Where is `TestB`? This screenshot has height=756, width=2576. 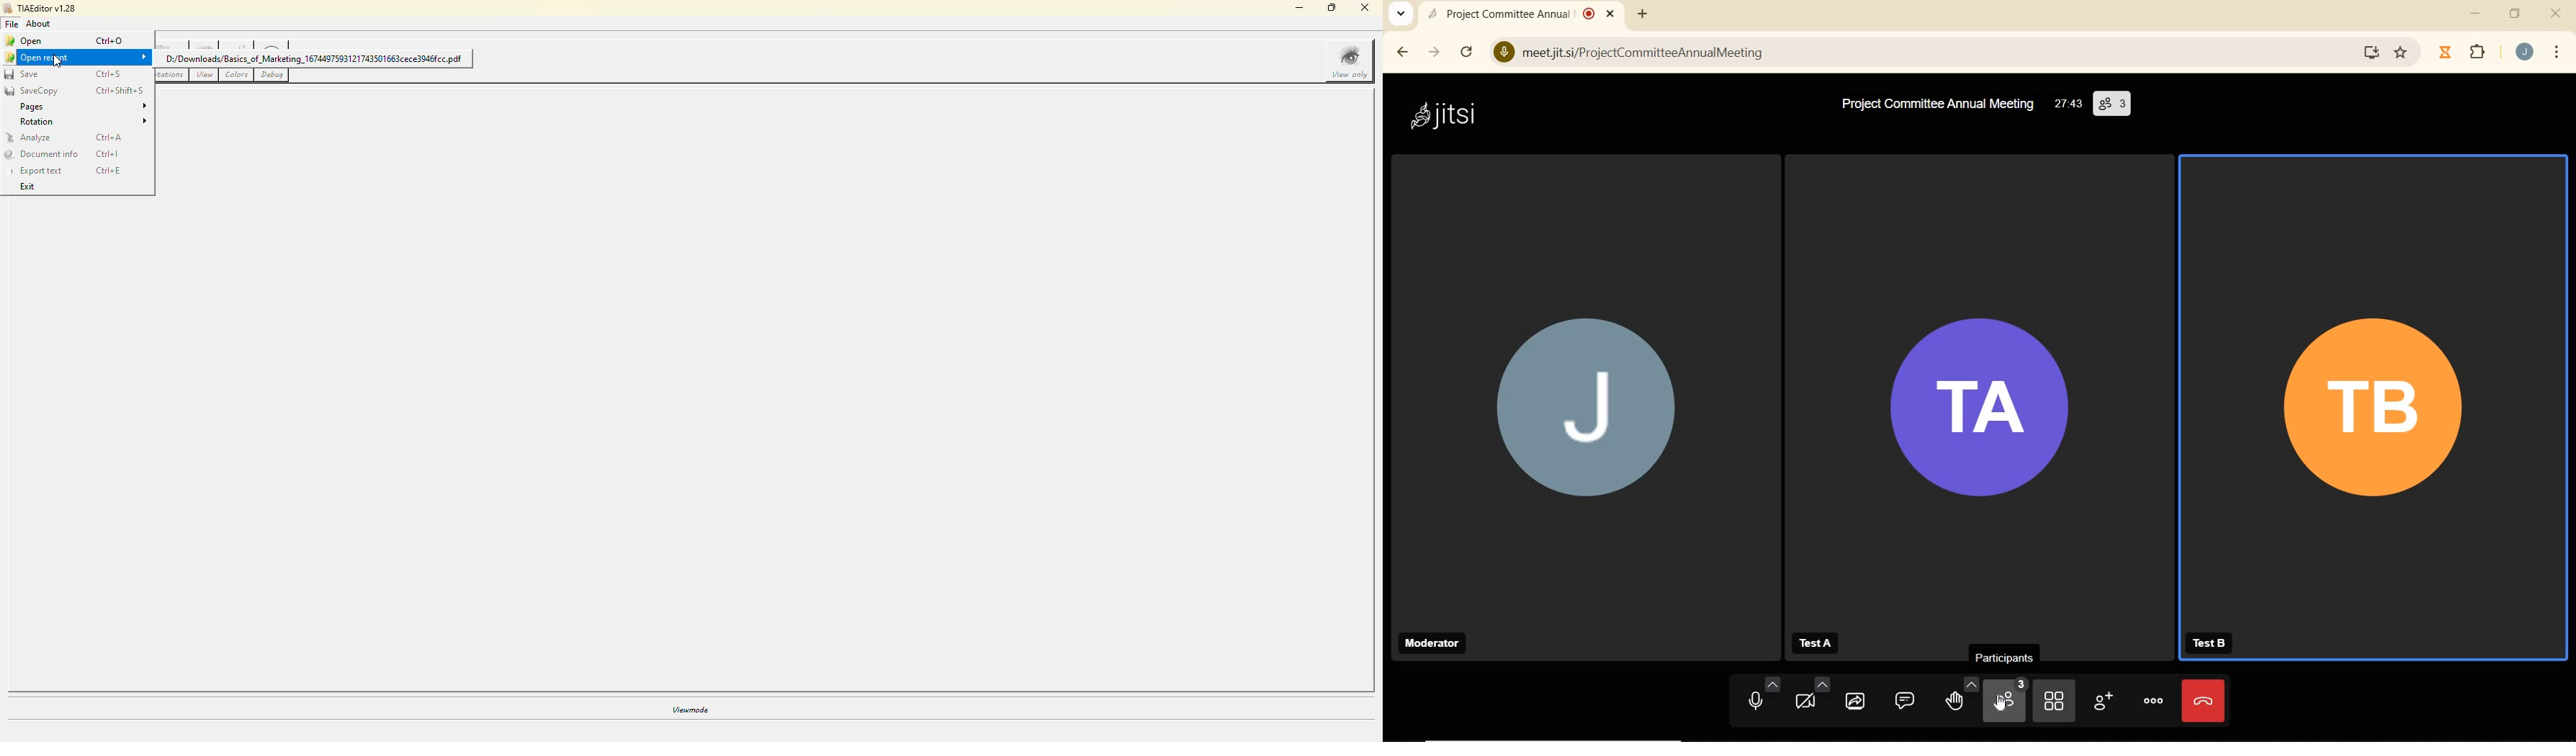
TestB is located at coordinates (2208, 642).